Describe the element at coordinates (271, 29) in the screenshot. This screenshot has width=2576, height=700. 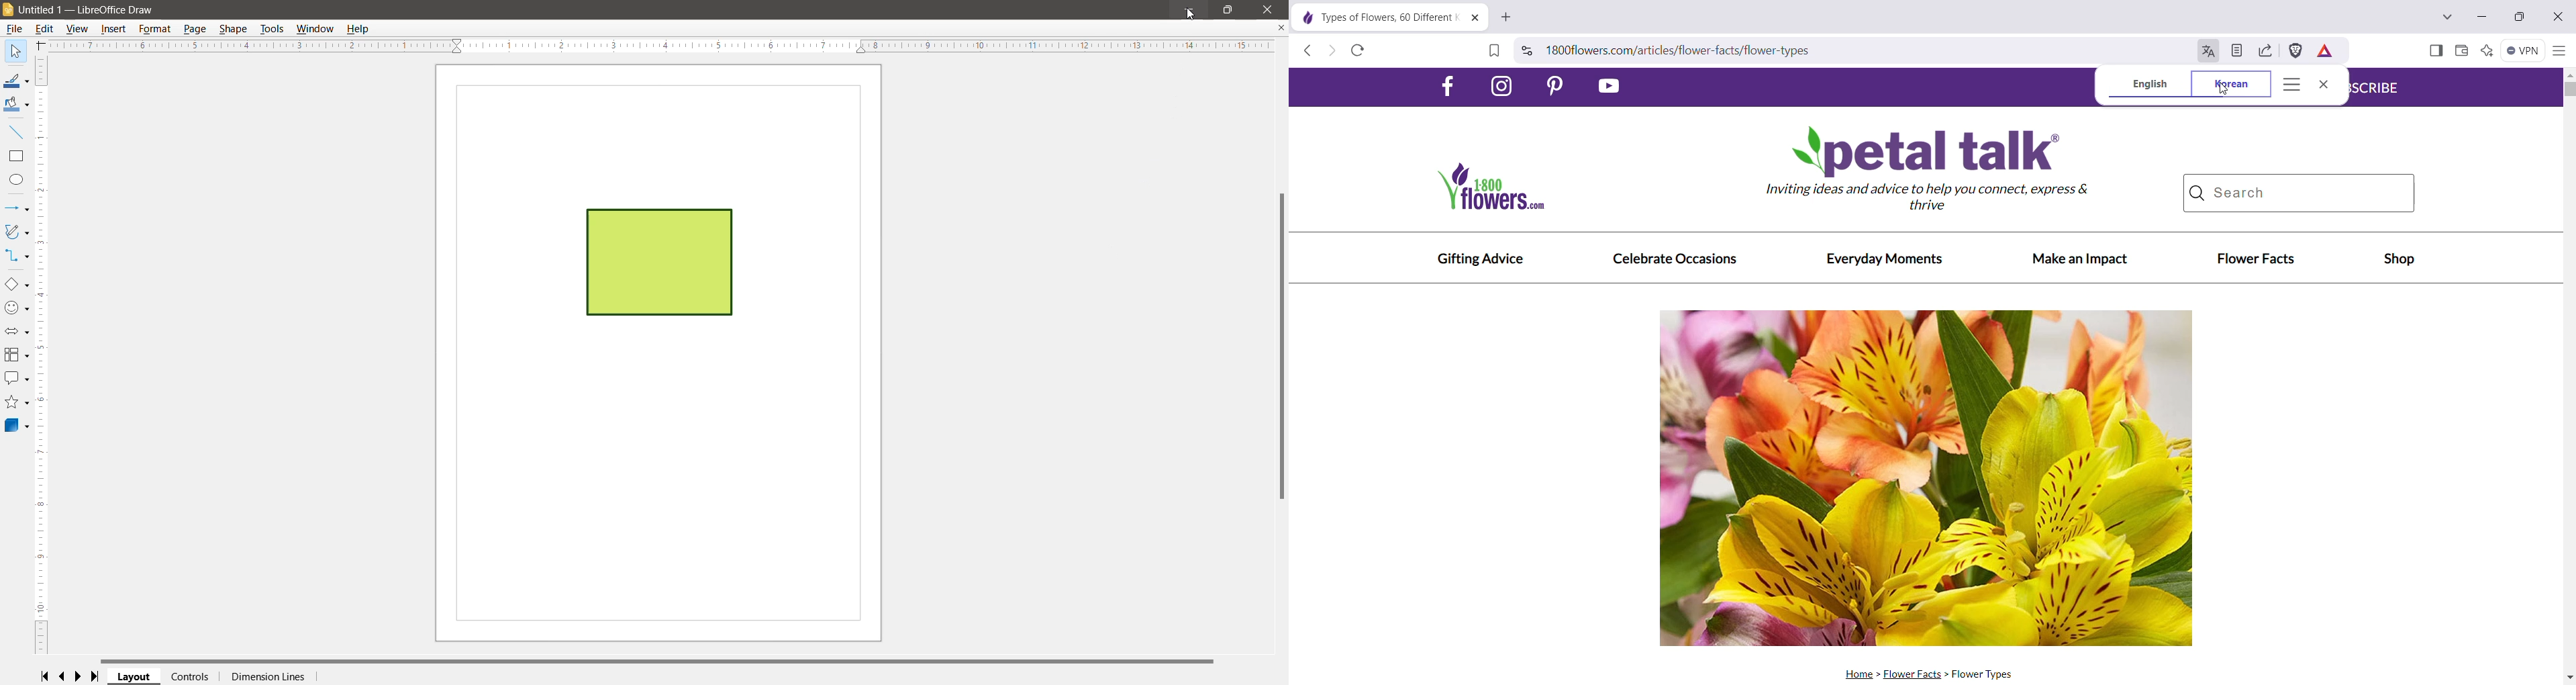
I see `Tools` at that location.